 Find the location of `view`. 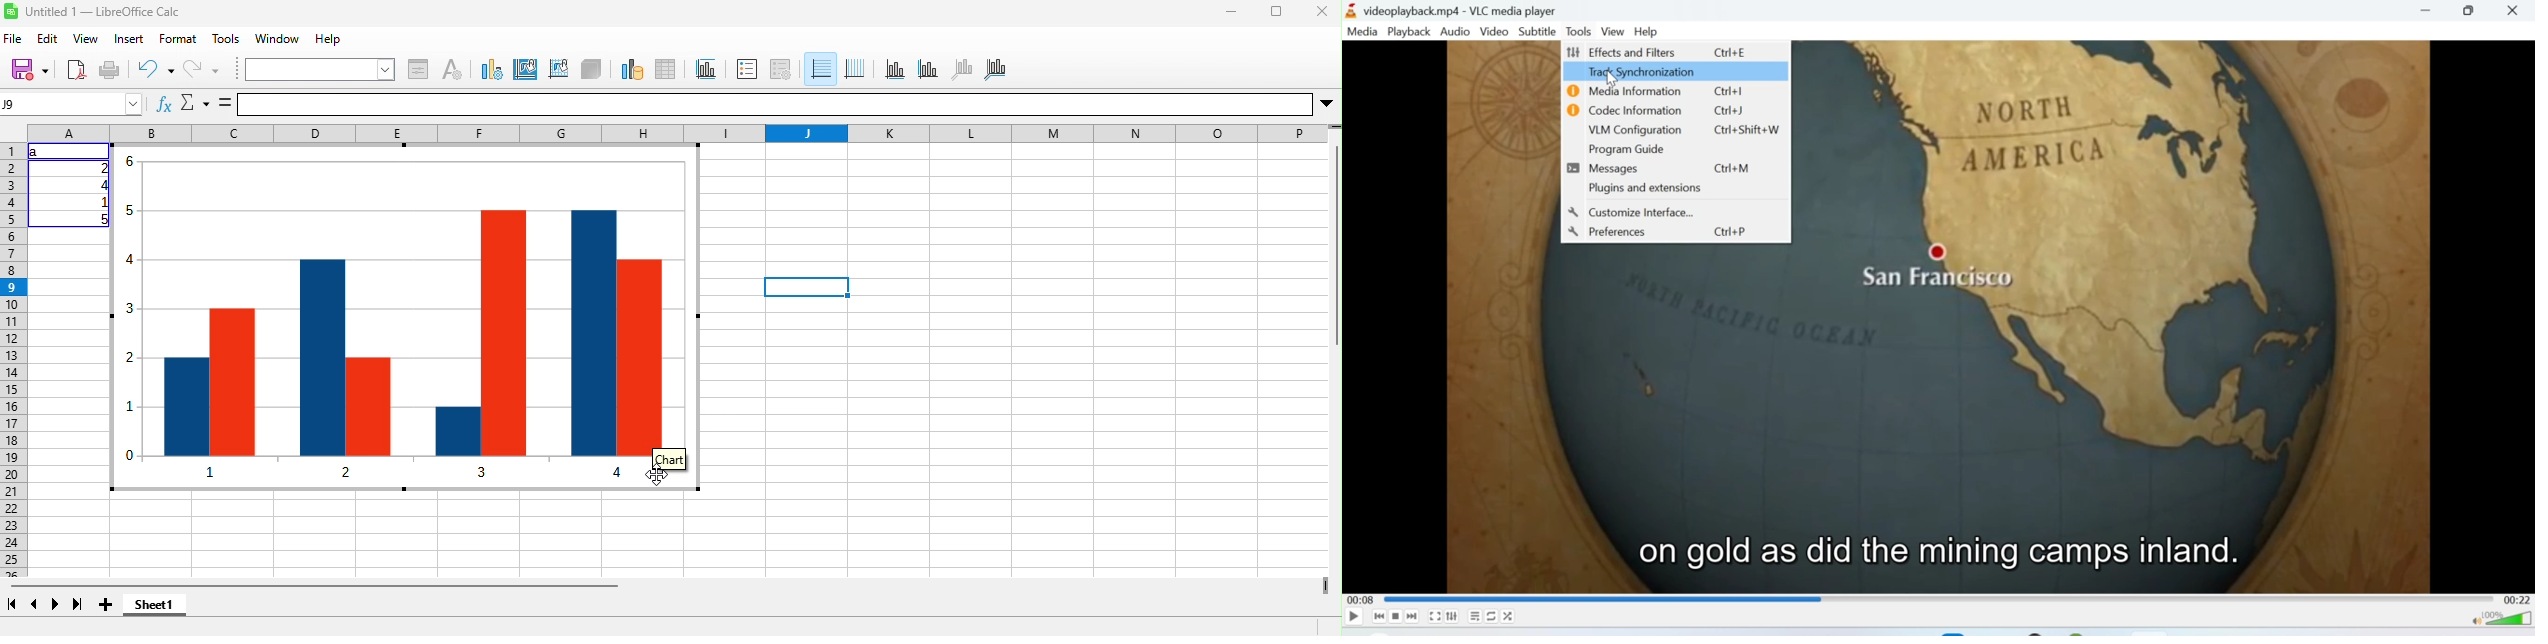

view is located at coordinates (87, 40).